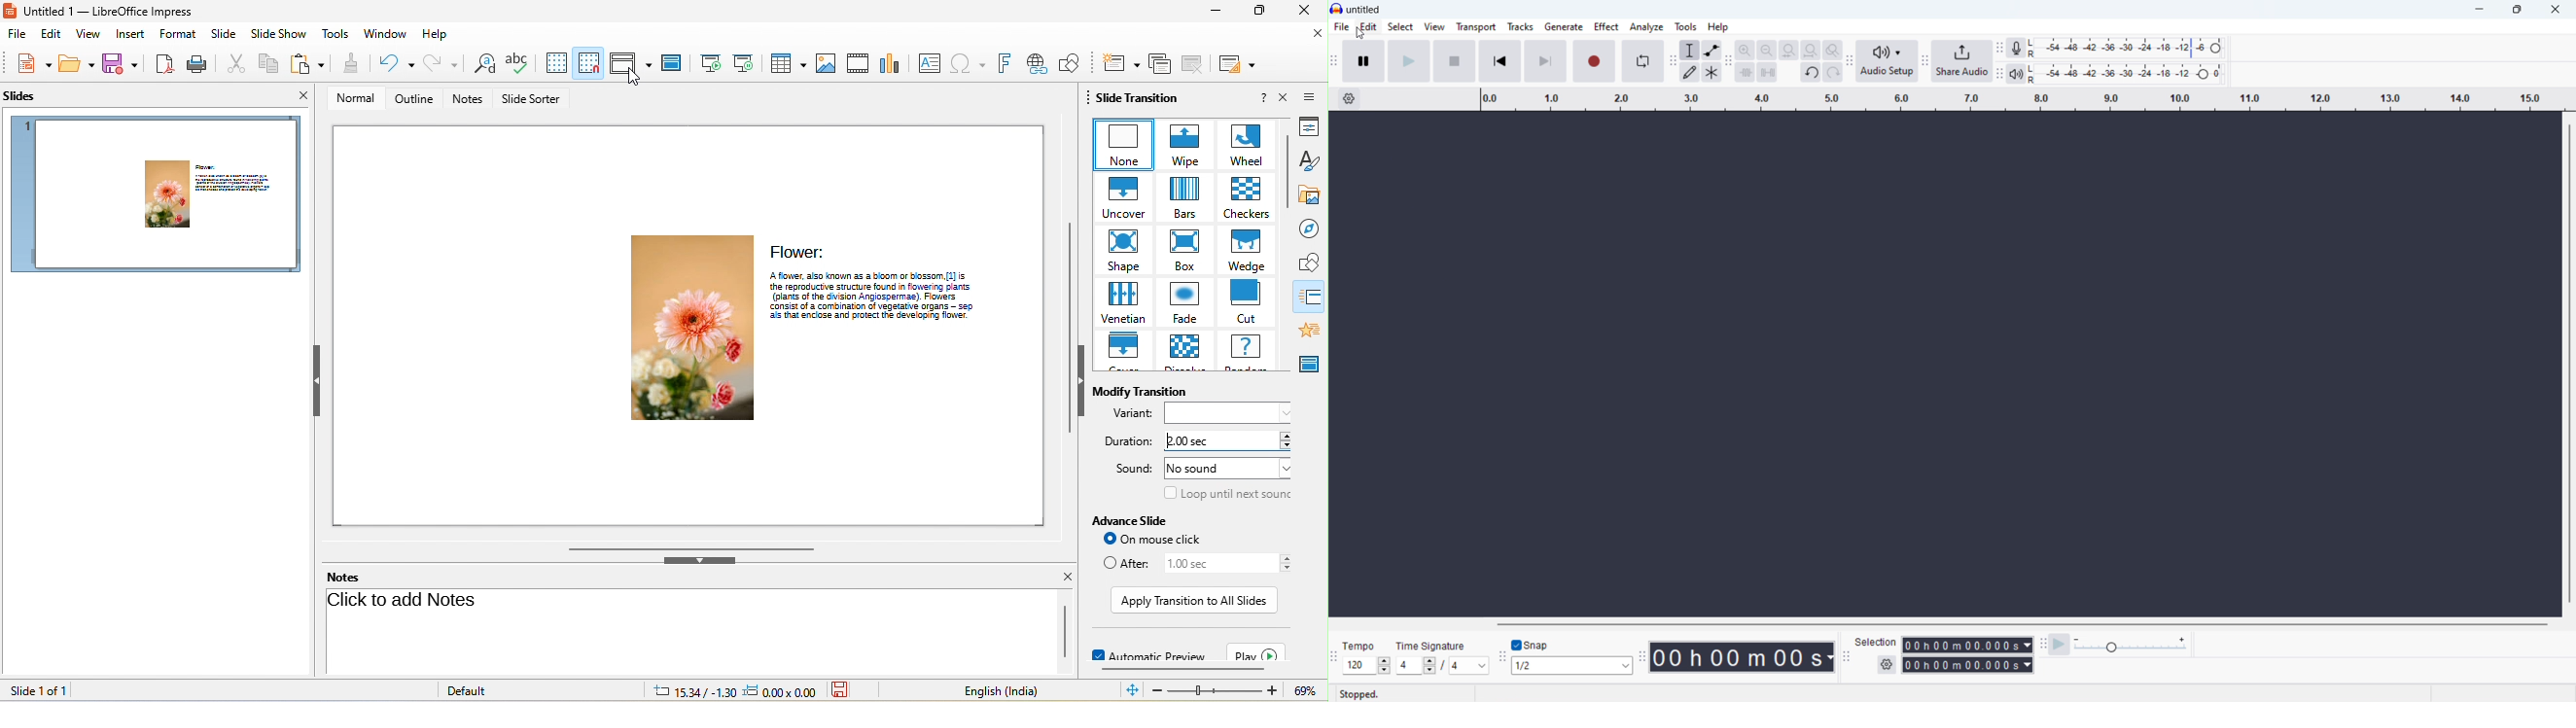 This screenshot has height=728, width=2576. What do you see at coordinates (1313, 228) in the screenshot?
I see `navigator` at bounding box center [1313, 228].